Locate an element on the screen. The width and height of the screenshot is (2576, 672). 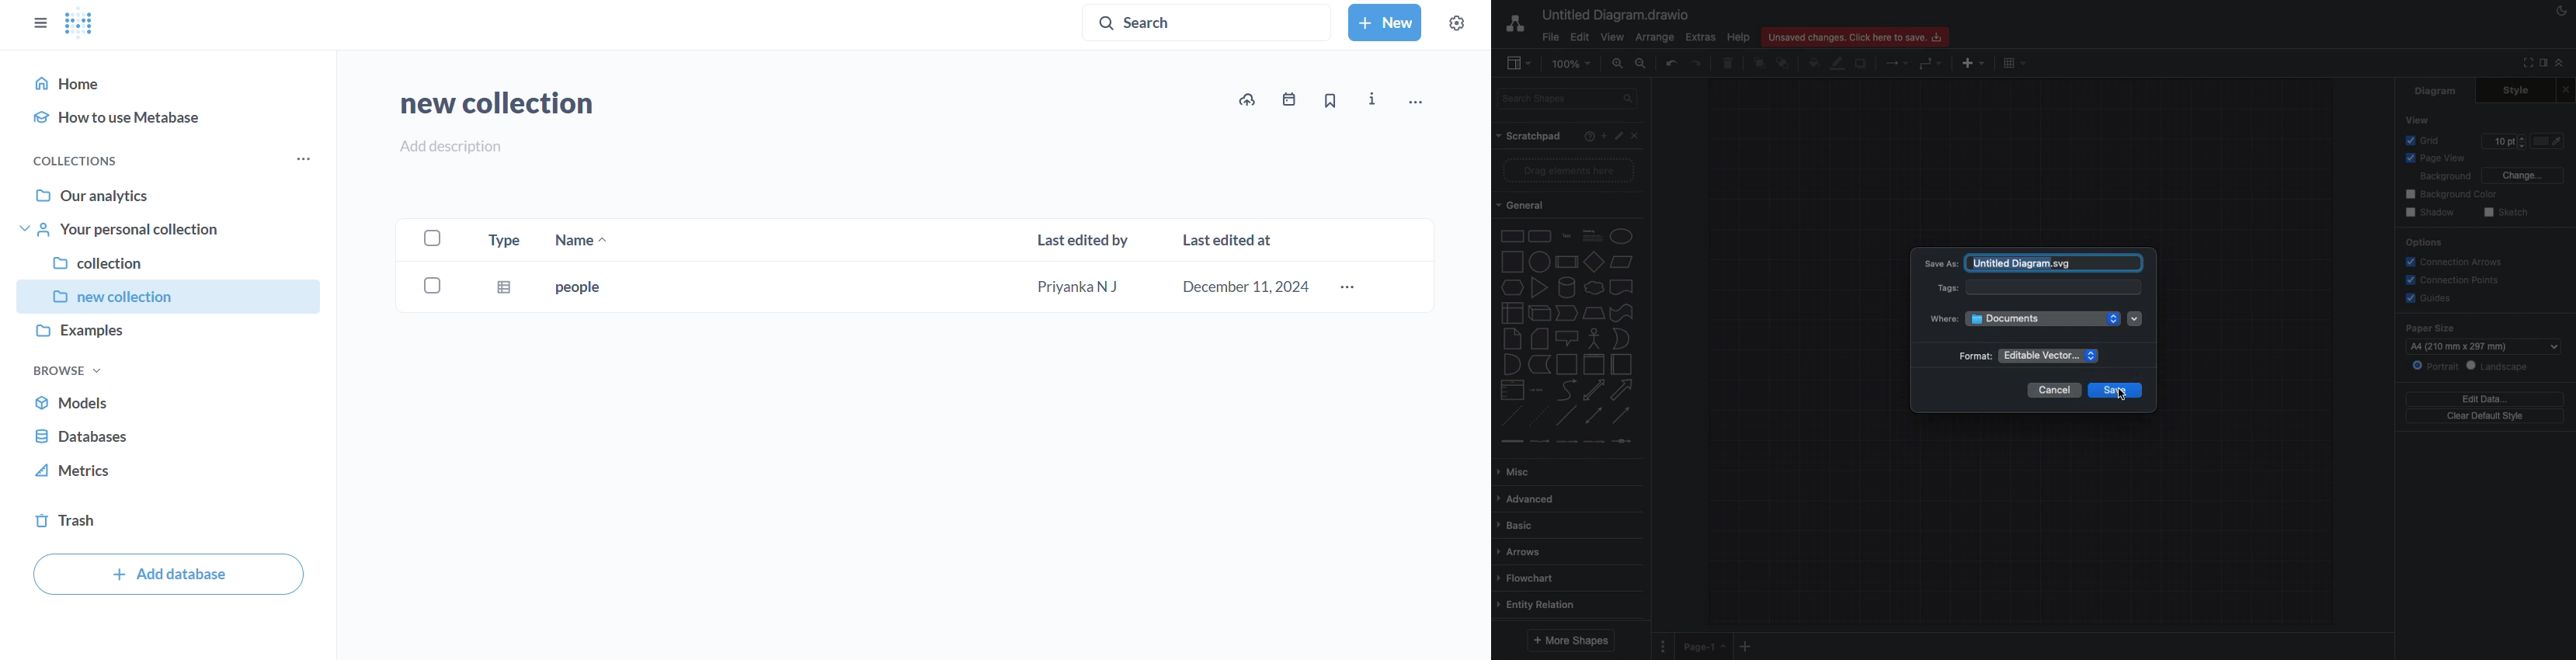
Arrows is located at coordinates (1519, 552).